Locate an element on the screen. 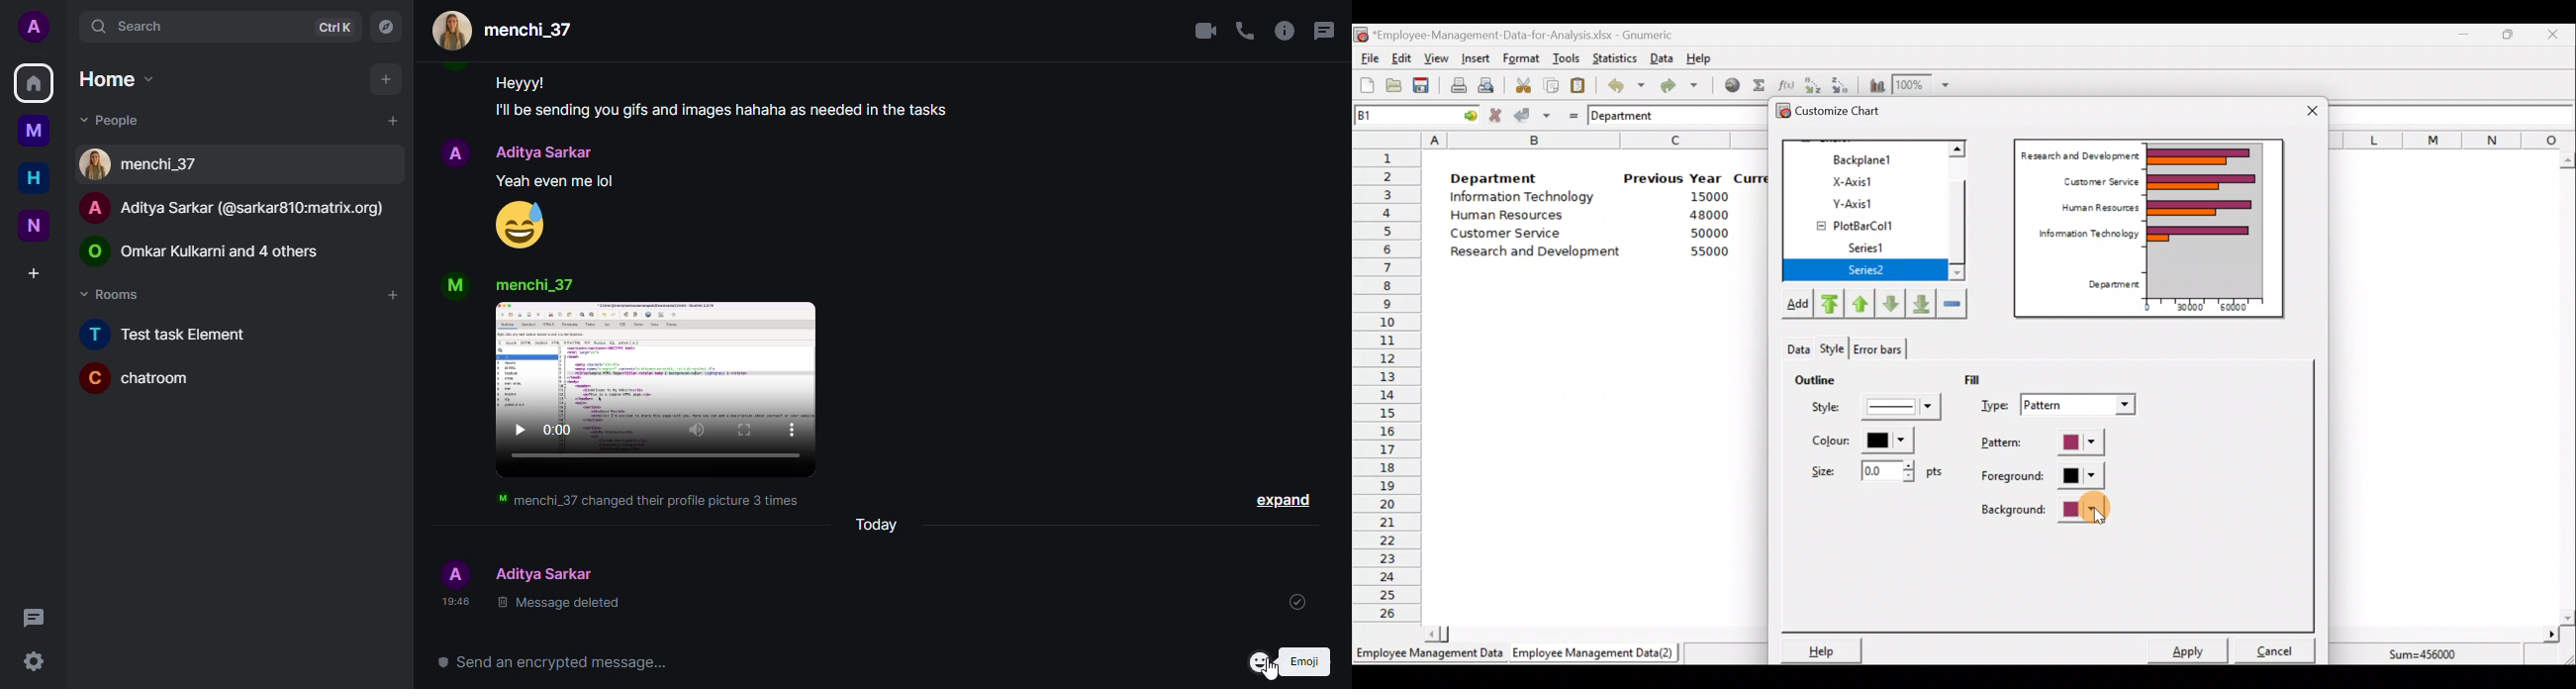  X-axis1 is located at coordinates (1868, 181).